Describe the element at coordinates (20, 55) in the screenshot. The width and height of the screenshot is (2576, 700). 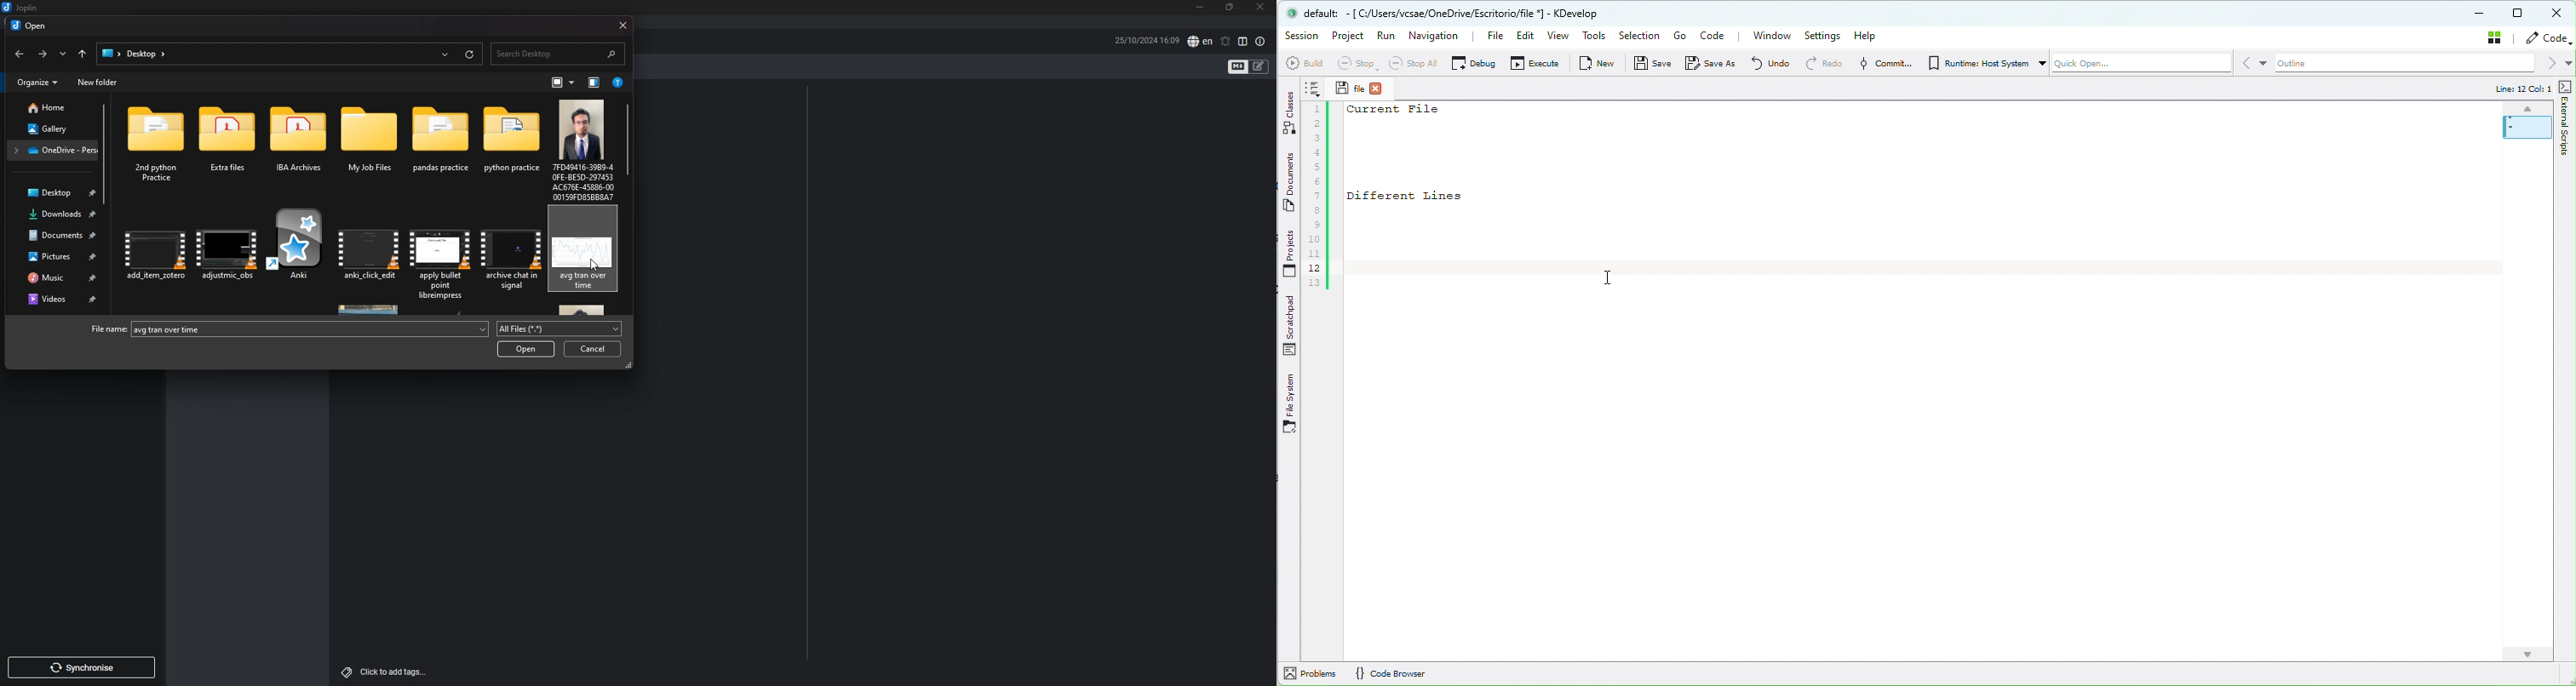
I see `back` at that location.